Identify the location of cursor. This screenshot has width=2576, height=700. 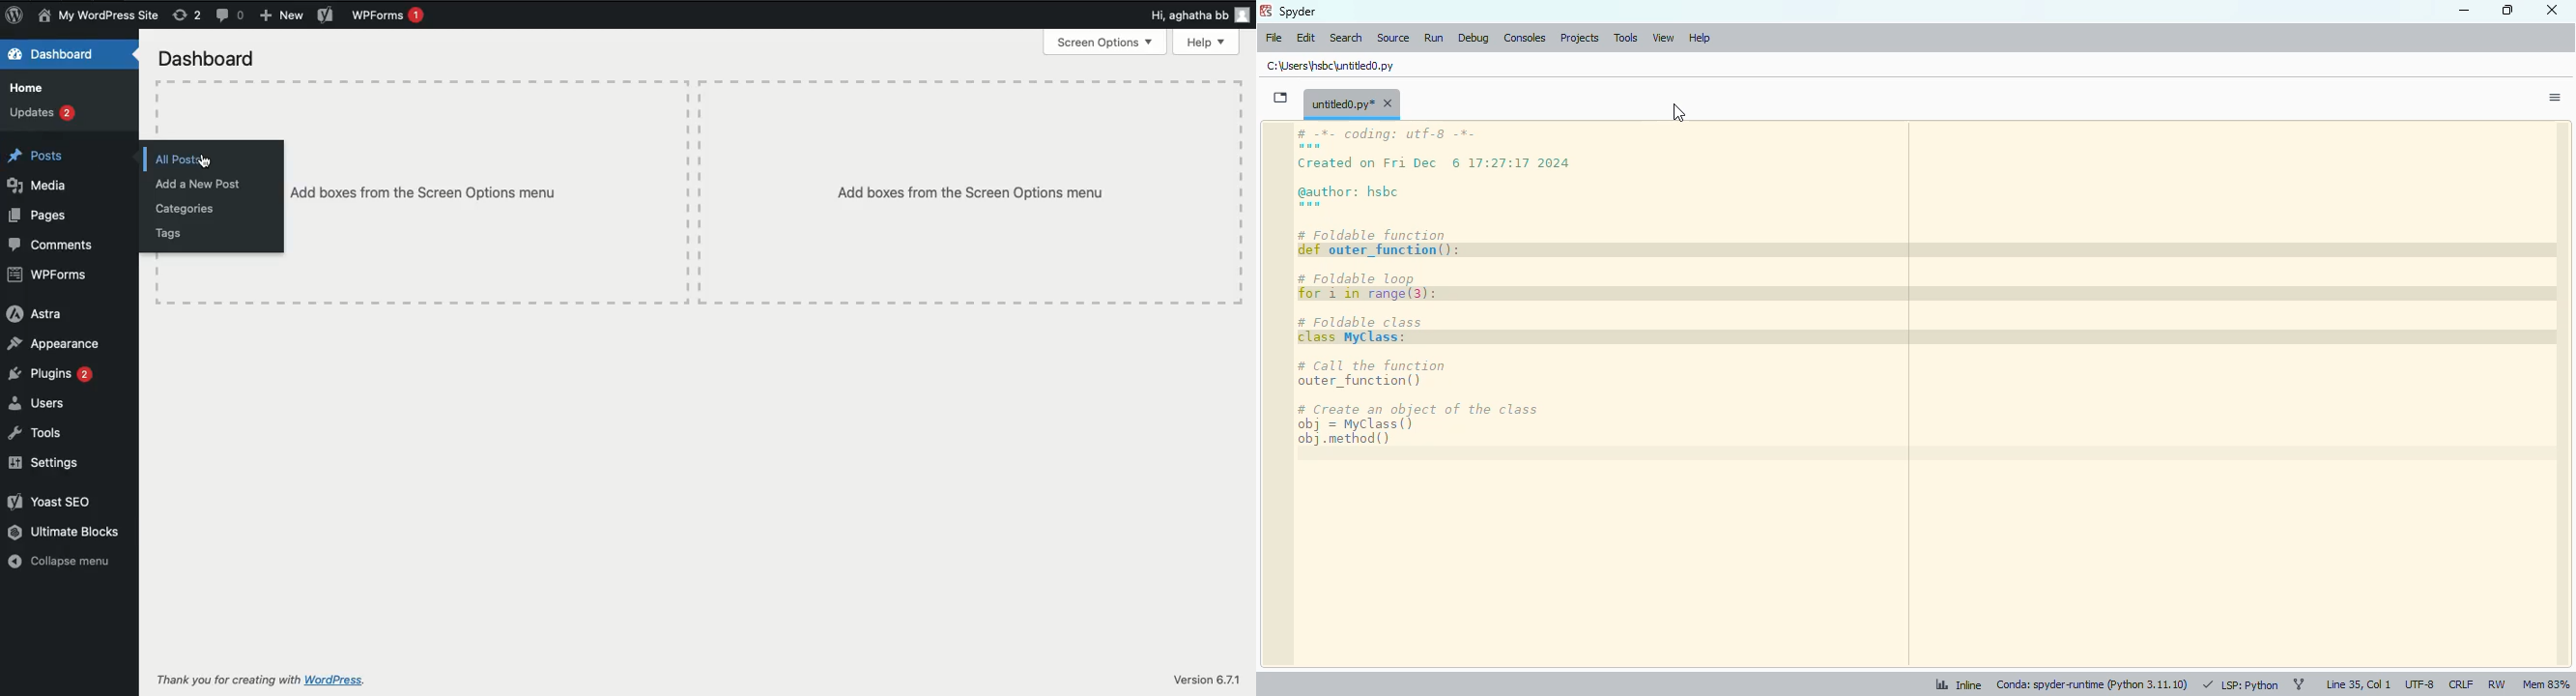
(206, 164).